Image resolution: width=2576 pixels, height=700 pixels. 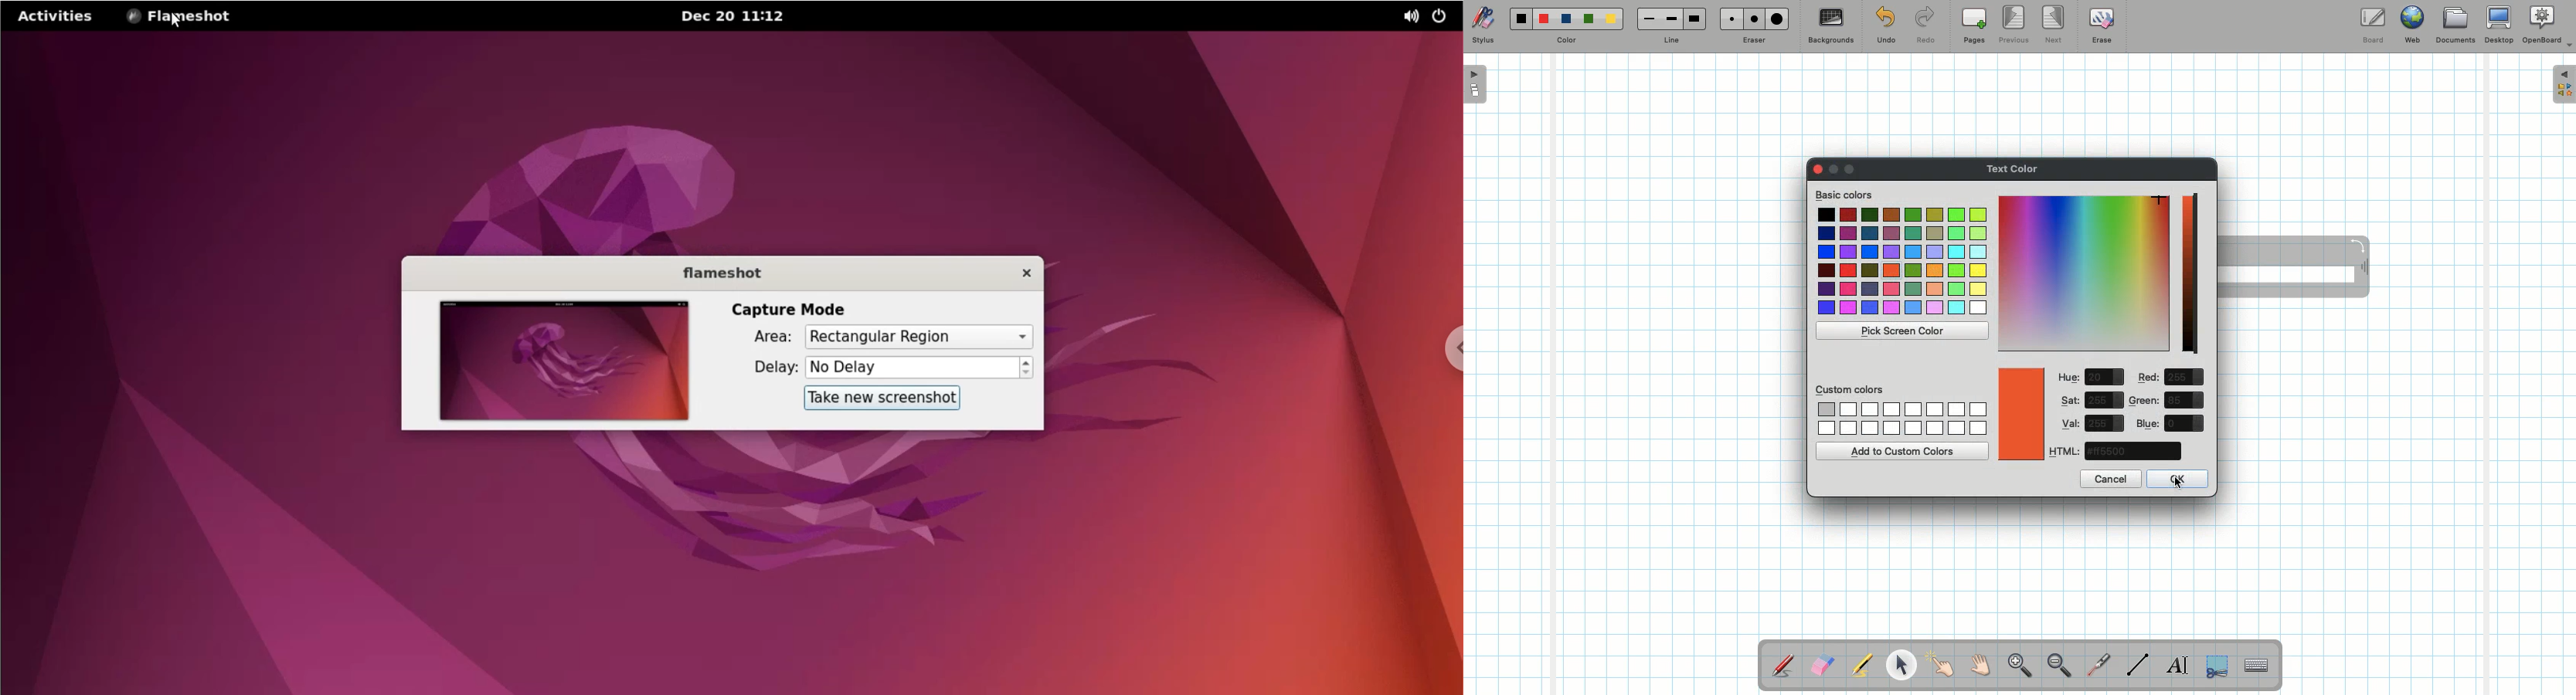 What do you see at coordinates (2455, 27) in the screenshot?
I see `Documents` at bounding box center [2455, 27].